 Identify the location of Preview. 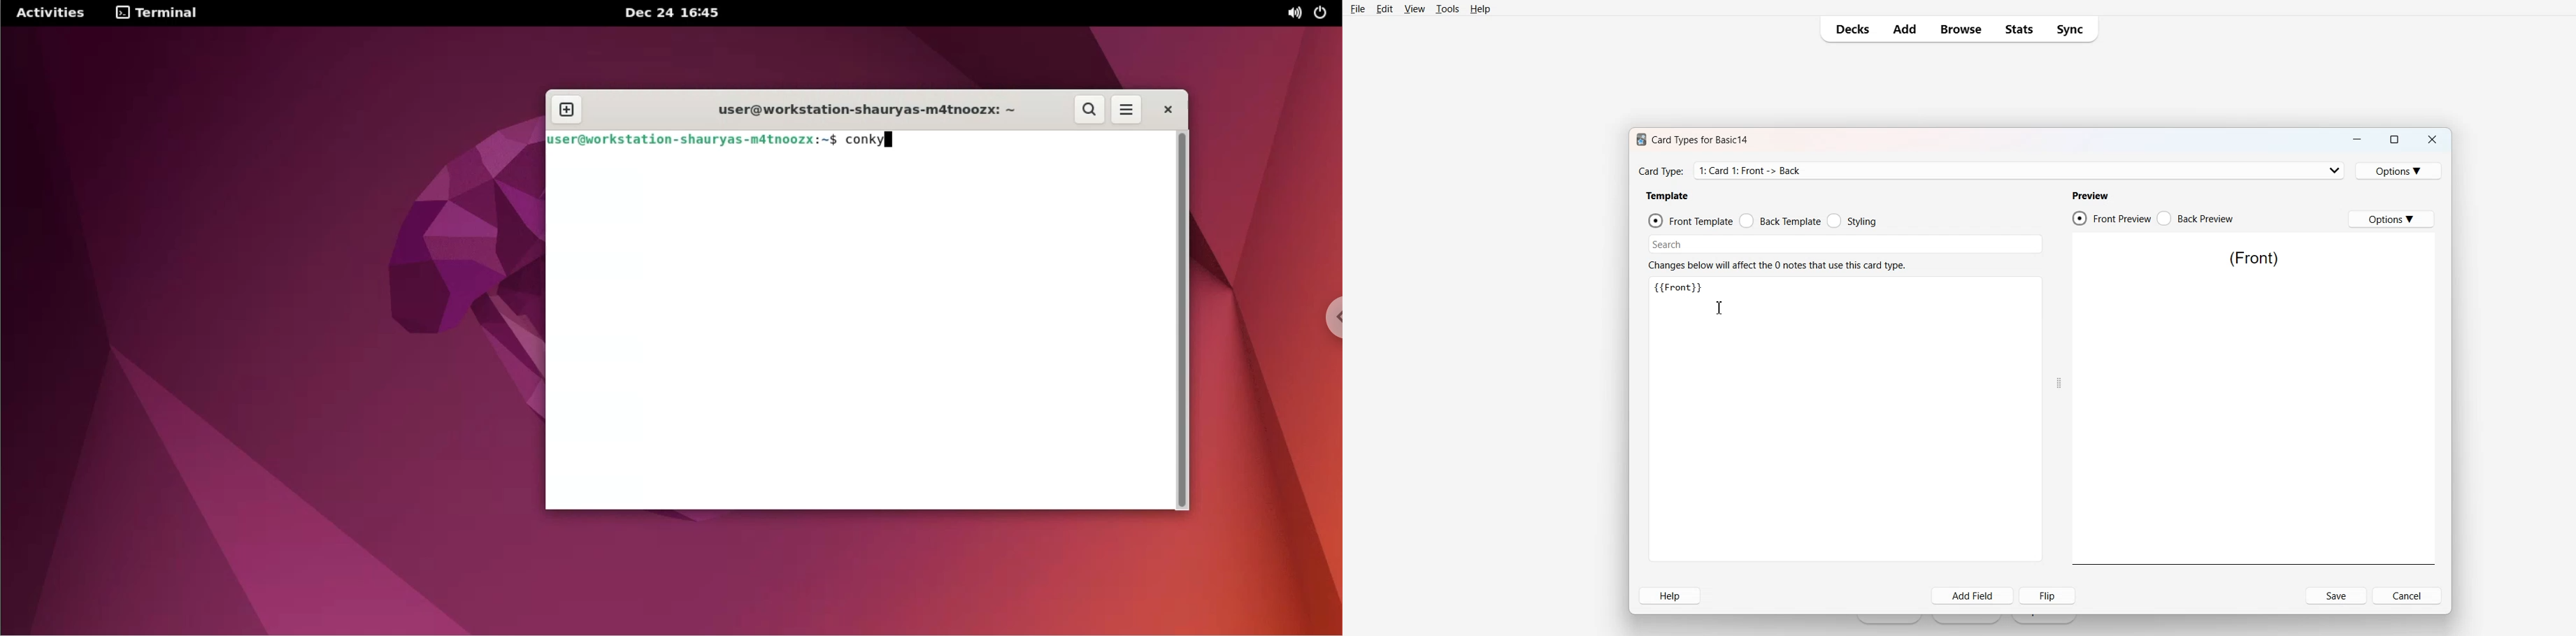
(2090, 195).